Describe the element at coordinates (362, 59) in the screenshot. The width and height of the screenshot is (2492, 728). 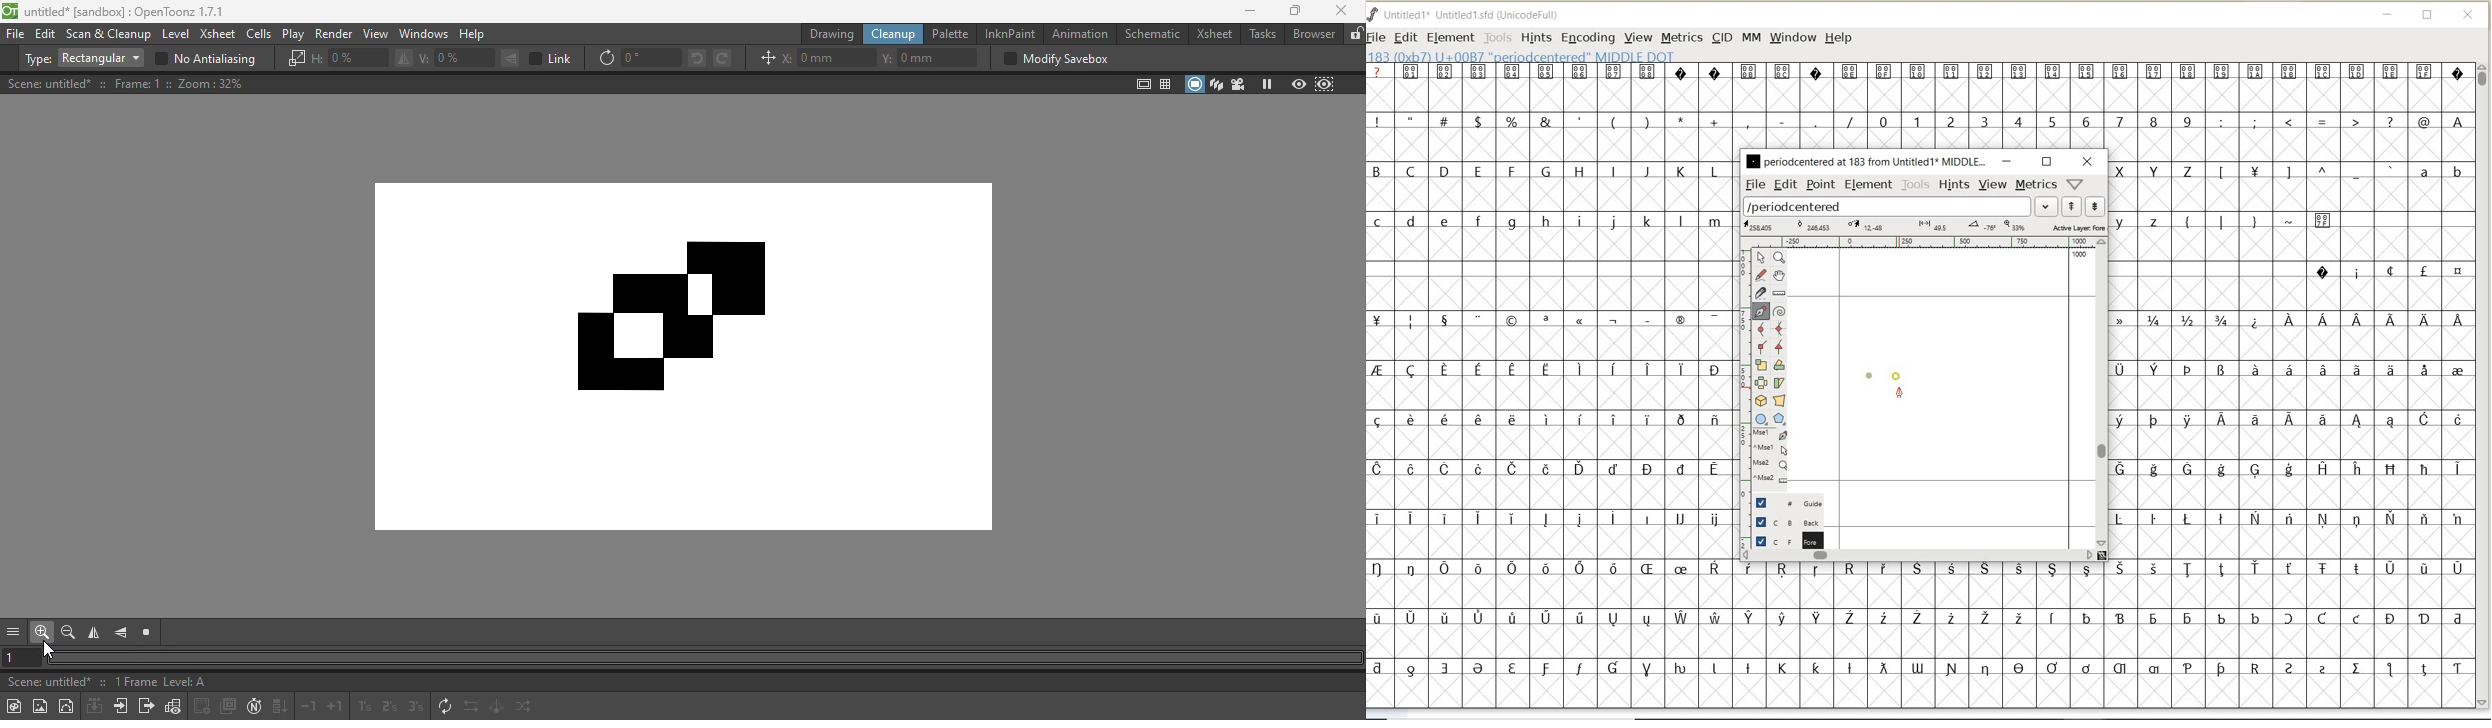
I see `Flip selection horizontally` at that location.